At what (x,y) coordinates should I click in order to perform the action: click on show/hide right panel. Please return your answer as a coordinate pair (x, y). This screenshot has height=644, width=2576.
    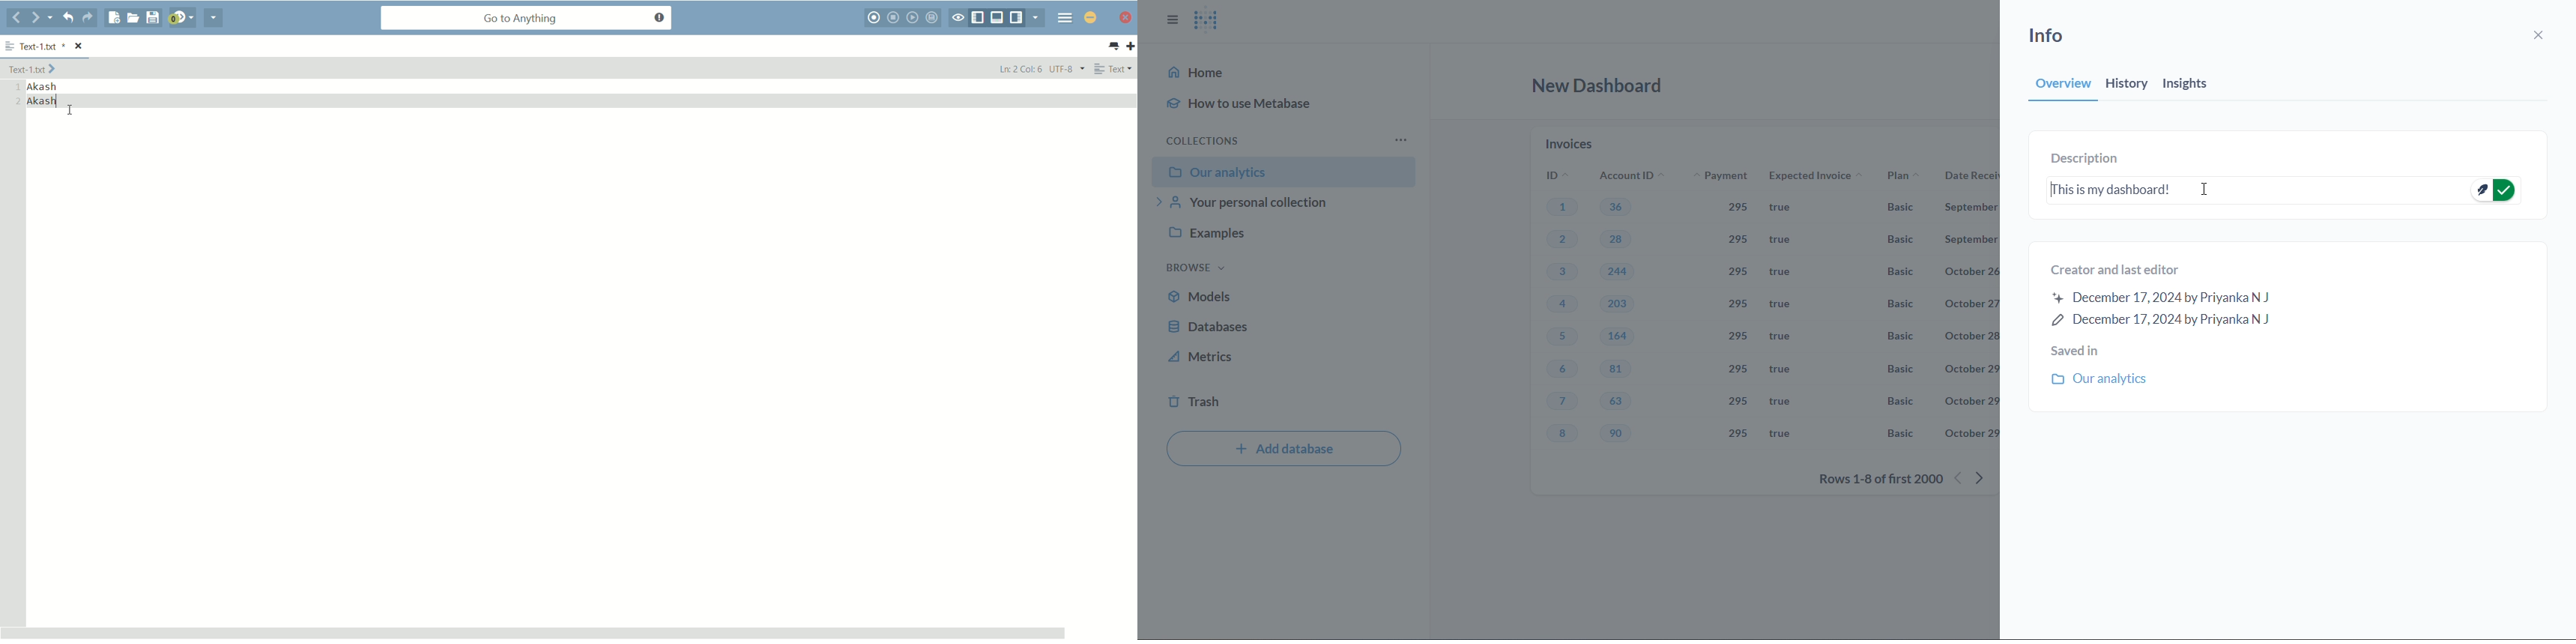
    Looking at the image, I should click on (1016, 18).